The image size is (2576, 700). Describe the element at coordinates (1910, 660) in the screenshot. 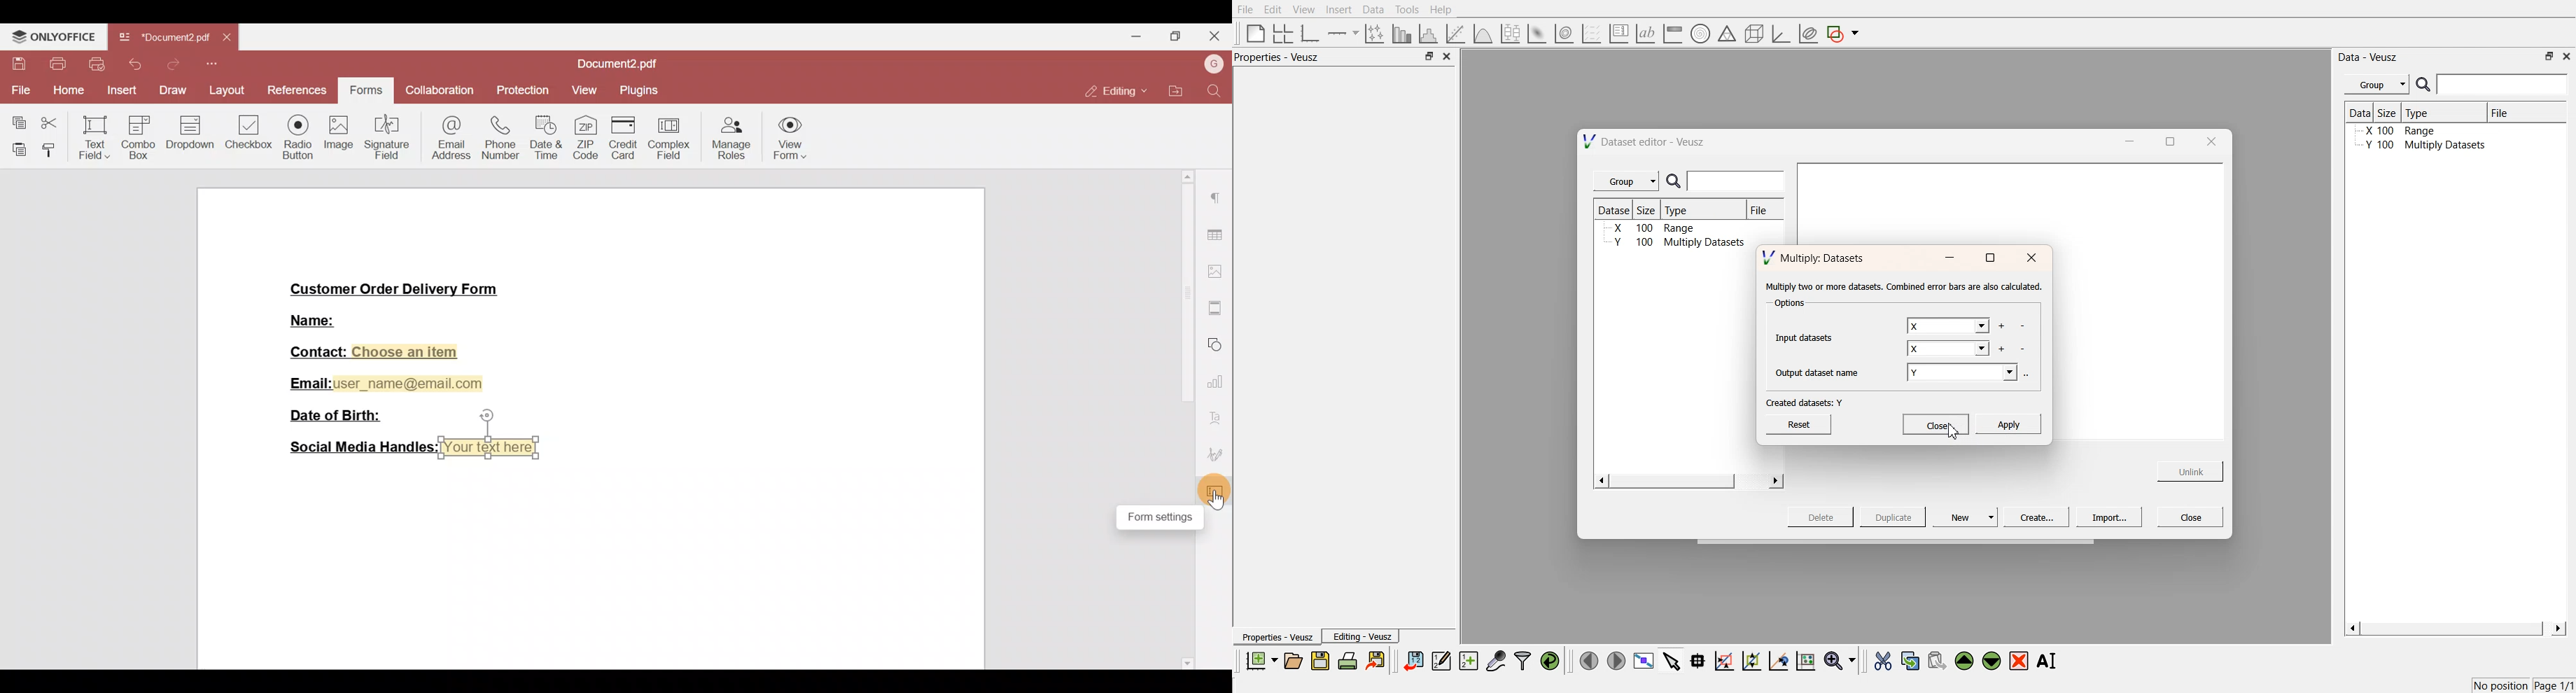

I see `copy the selected widgets` at that location.